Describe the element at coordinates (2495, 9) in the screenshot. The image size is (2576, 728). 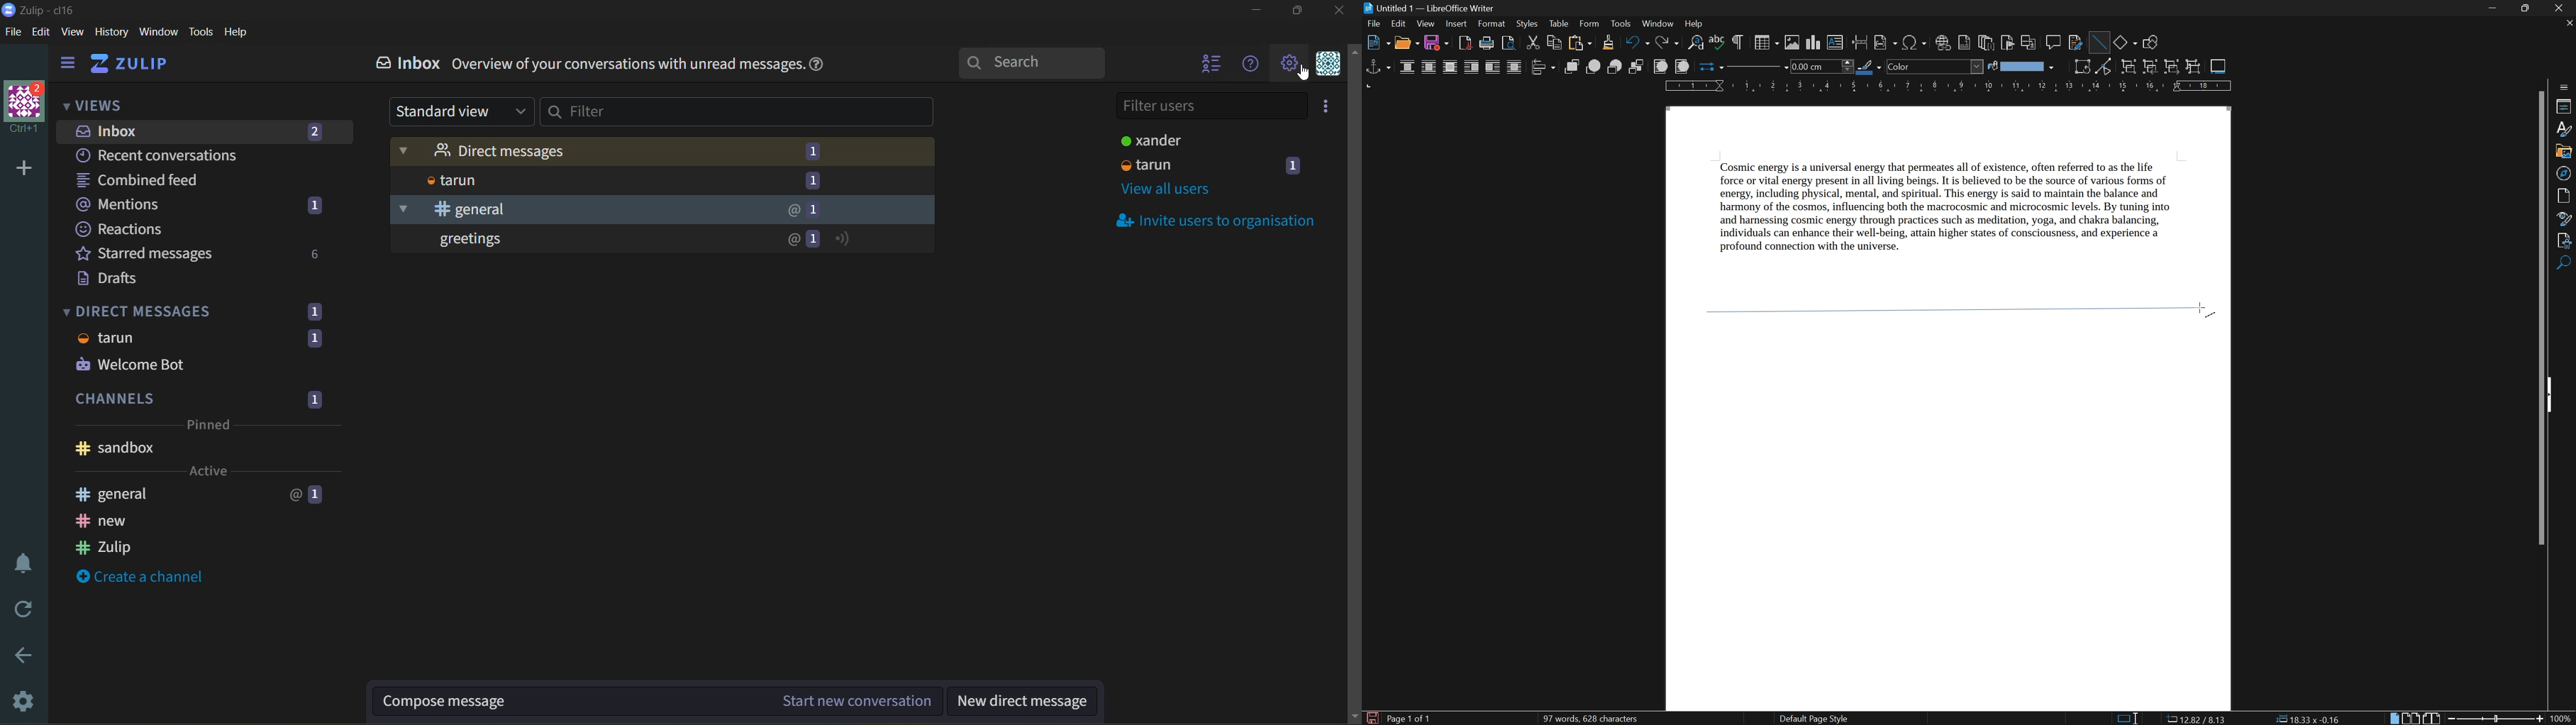
I see `minimize` at that location.